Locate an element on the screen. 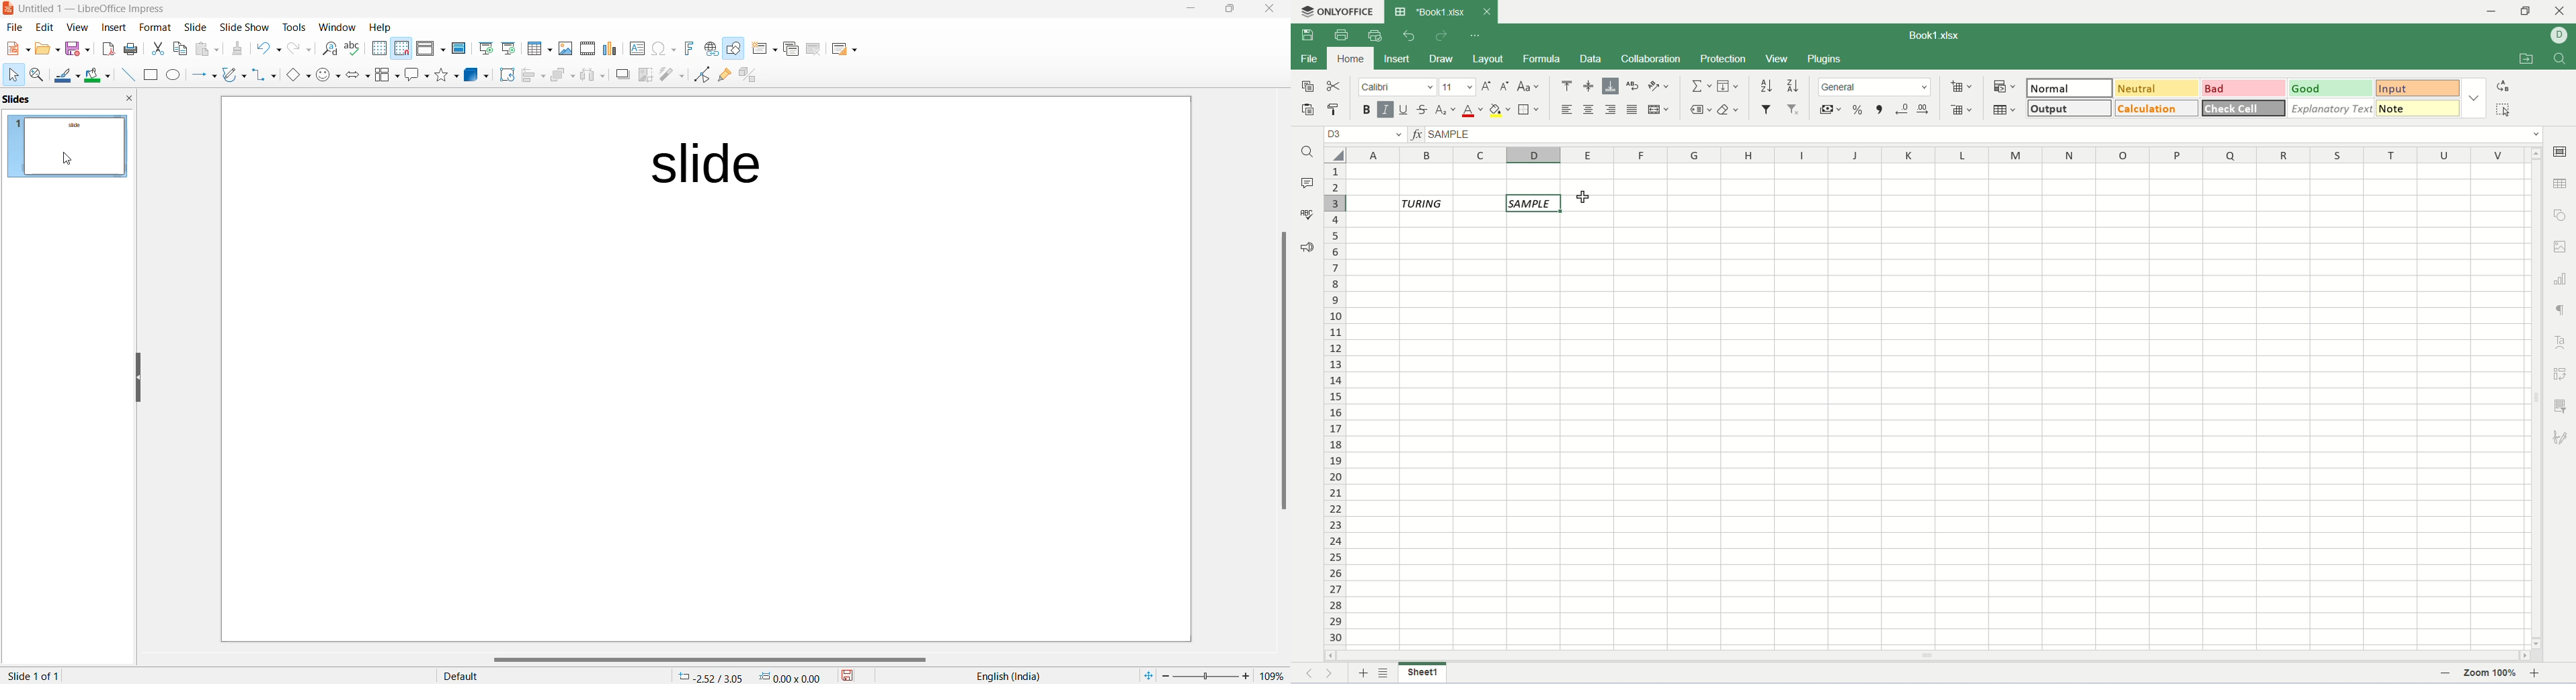  crop image is located at coordinates (646, 75).